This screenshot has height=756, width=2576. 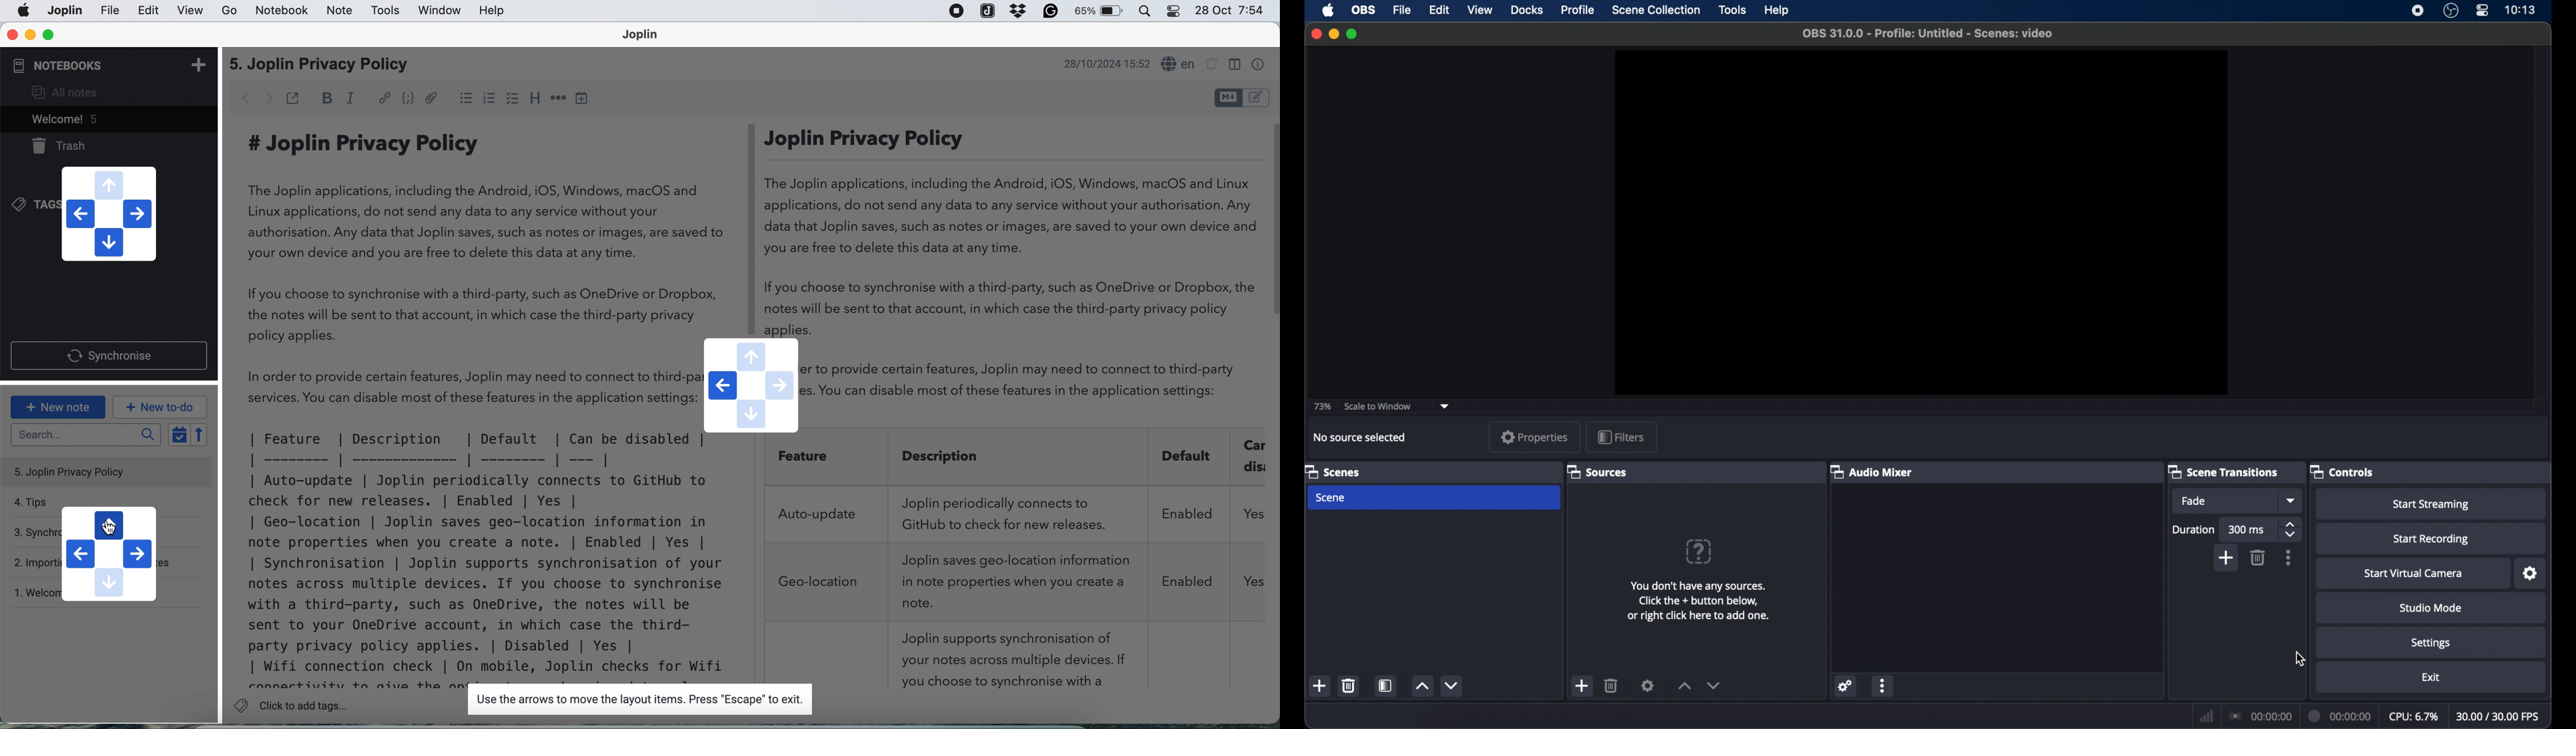 I want to click on go, so click(x=230, y=12).